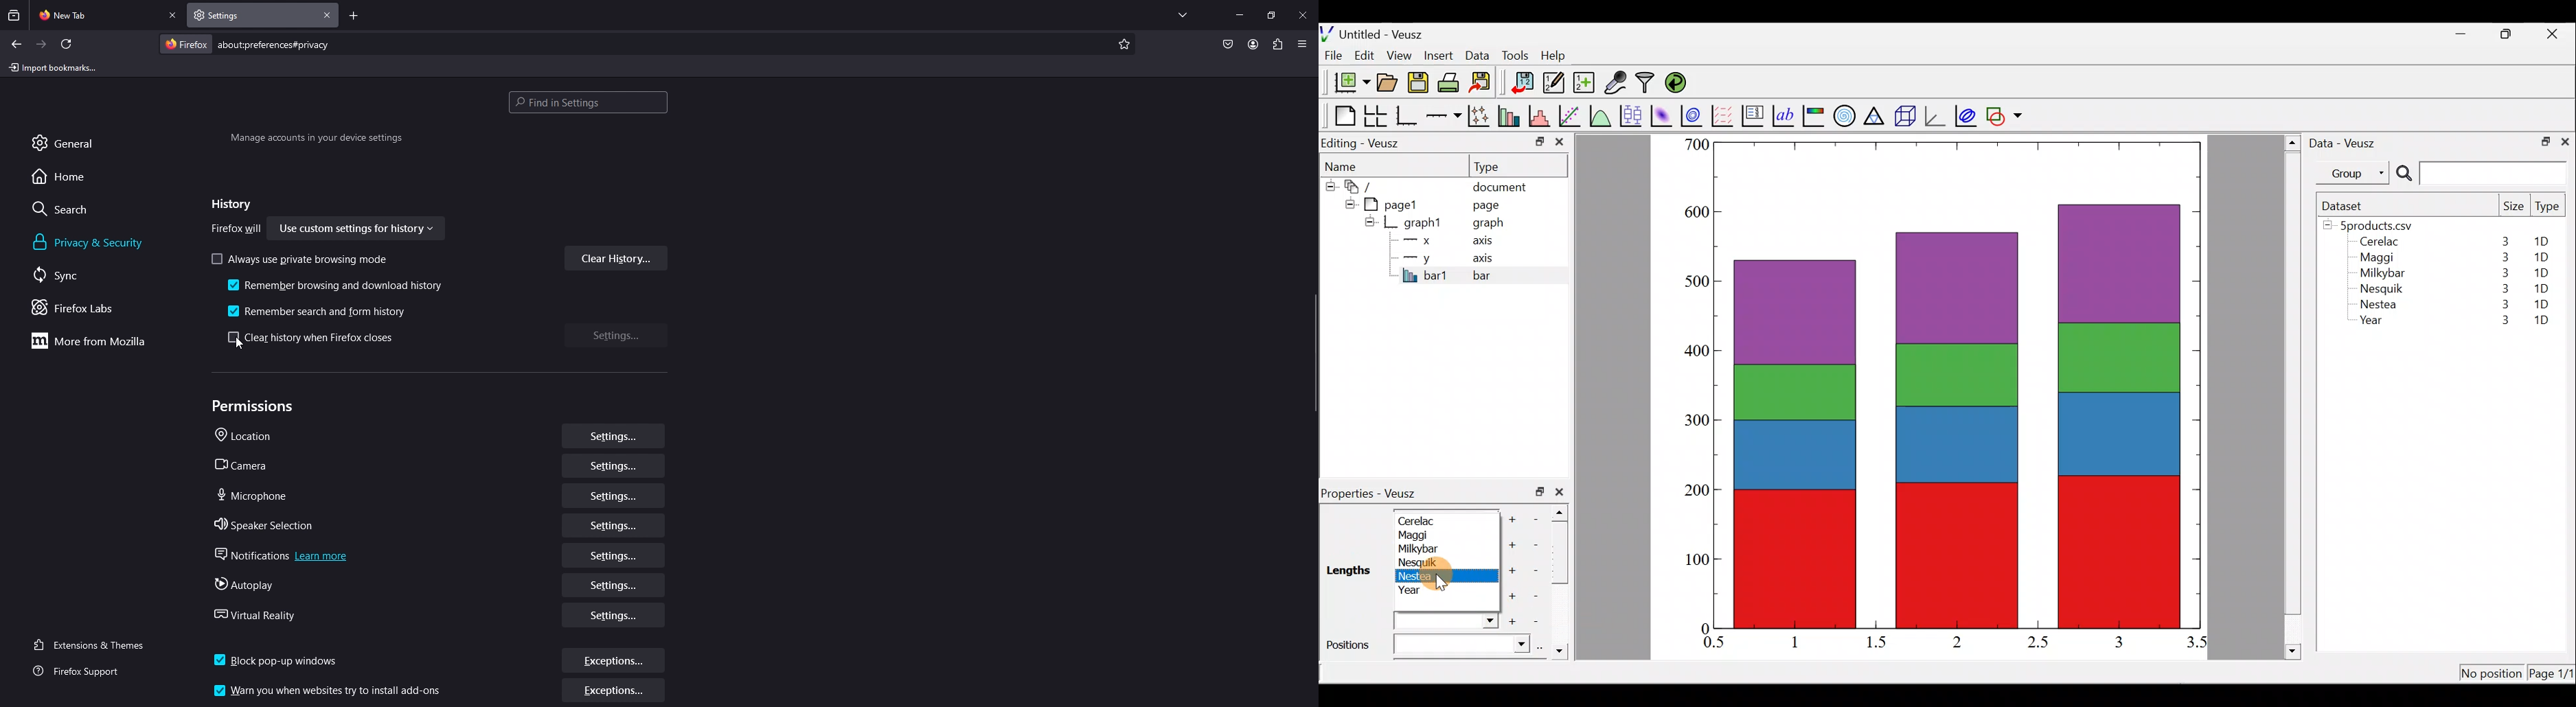  I want to click on Remove item, so click(1536, 570).